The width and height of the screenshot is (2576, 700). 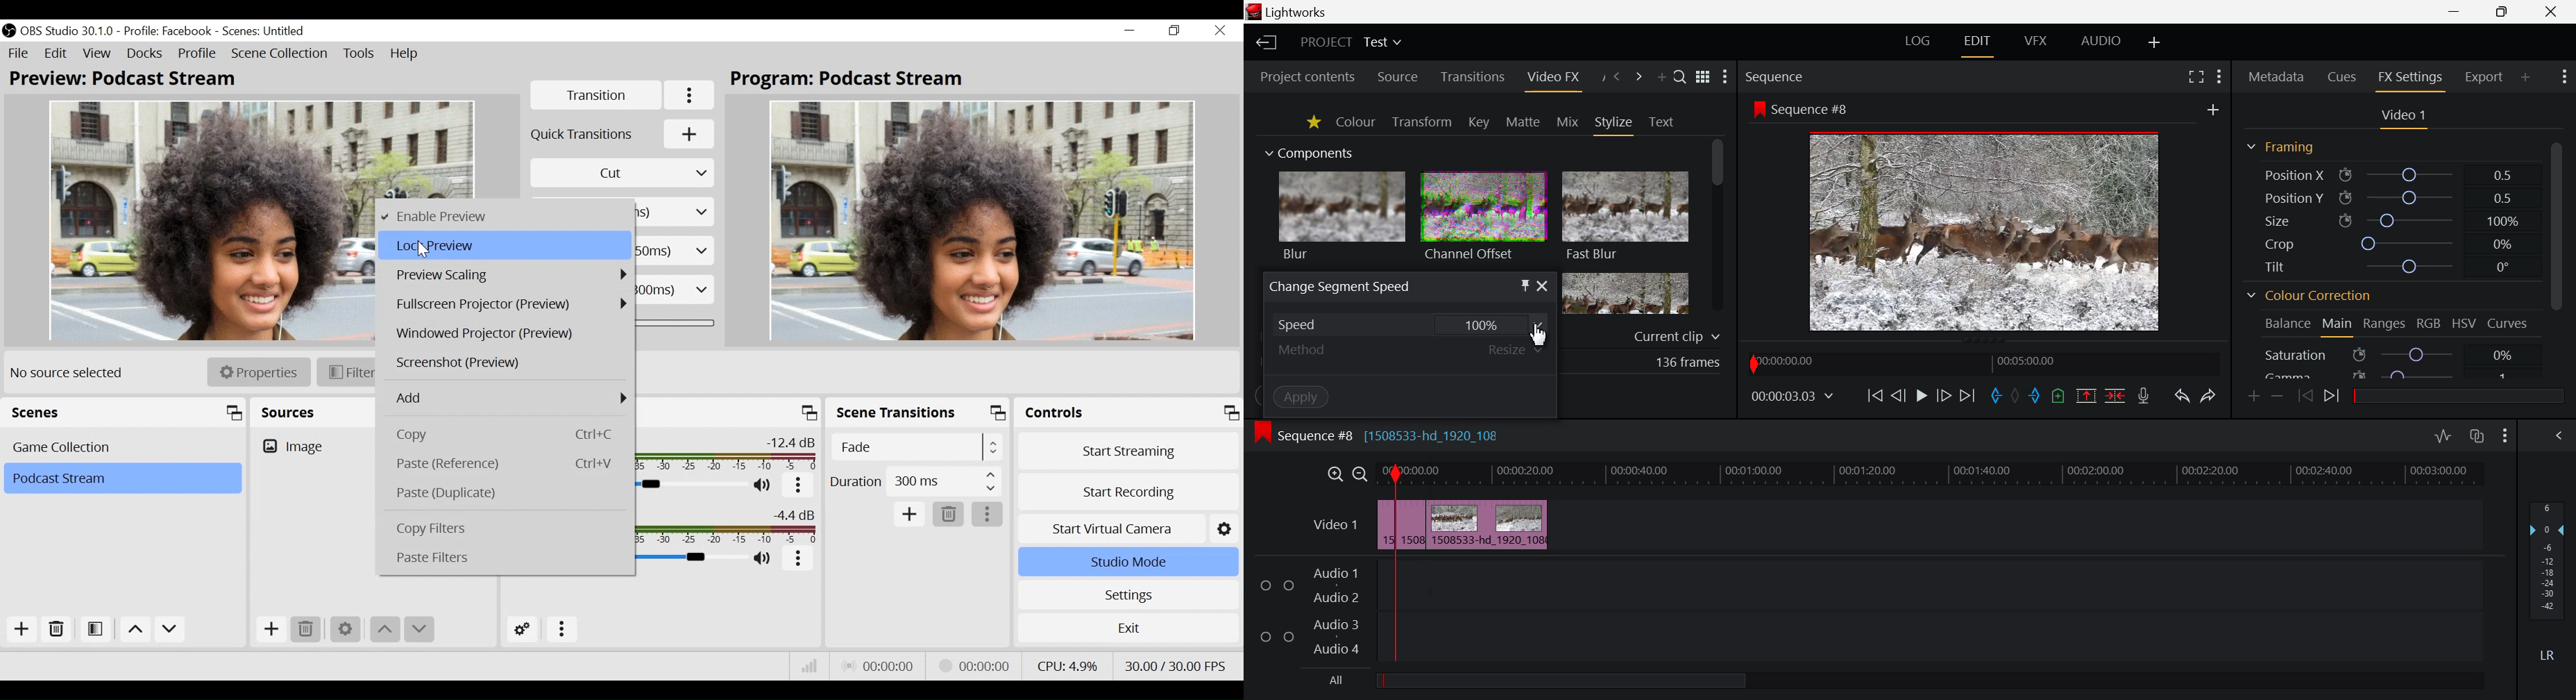 I want to click on Start Streaming, so click(x=1128, y=451).